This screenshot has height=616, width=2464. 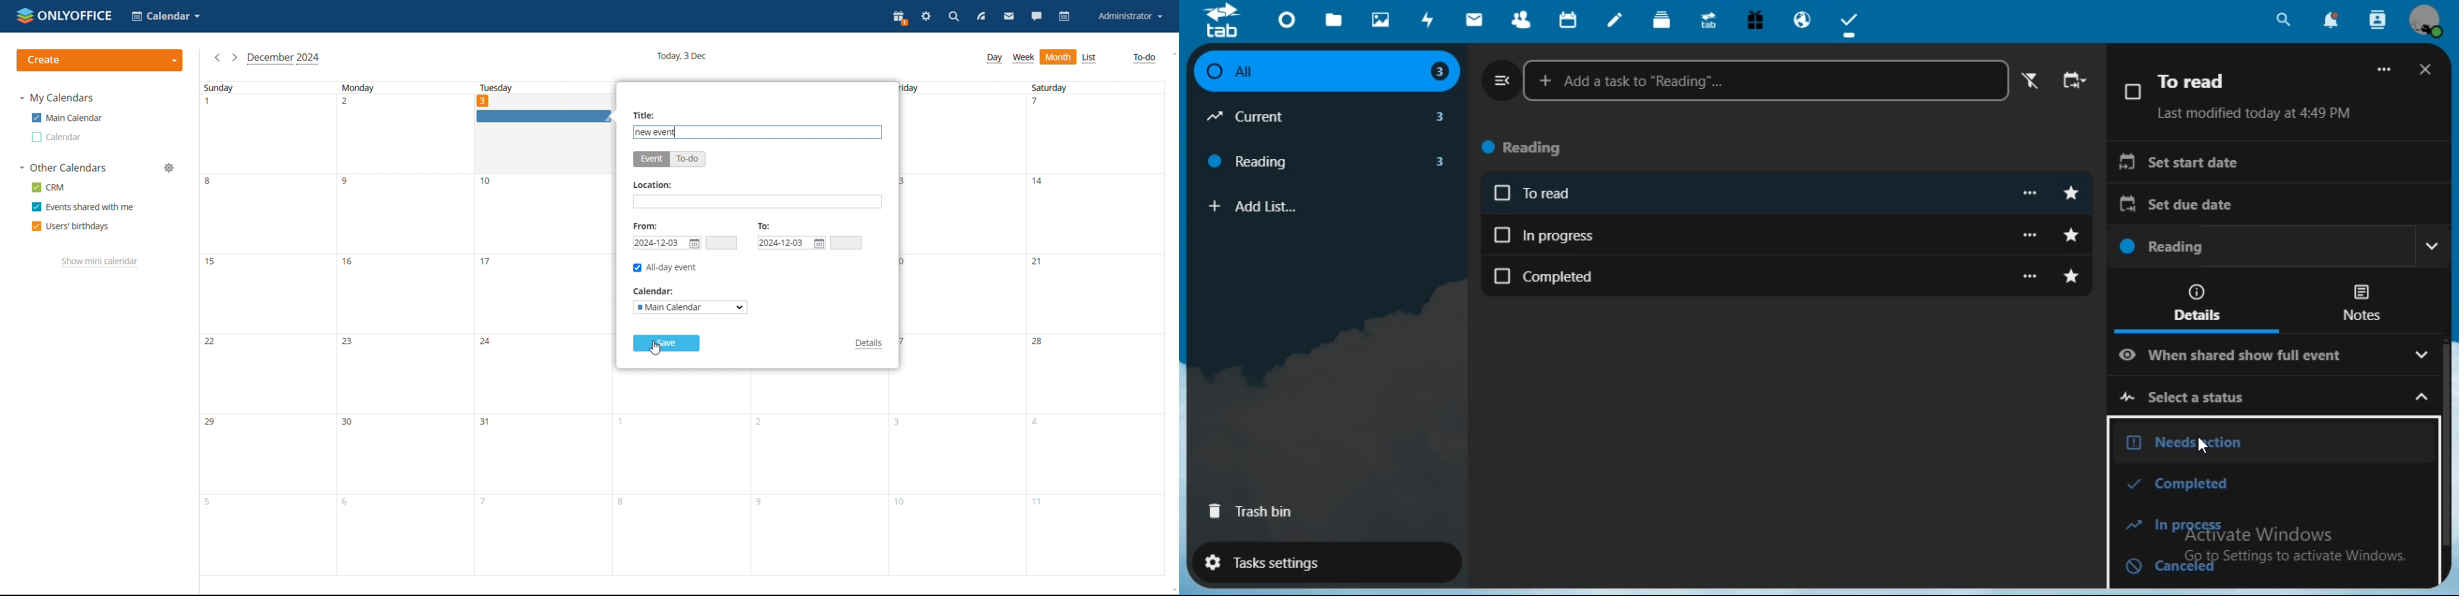 What do you see at coordinates (1502, 193) in the screenshot?
I see `Checkbox` at bounding box center [1502, 193].